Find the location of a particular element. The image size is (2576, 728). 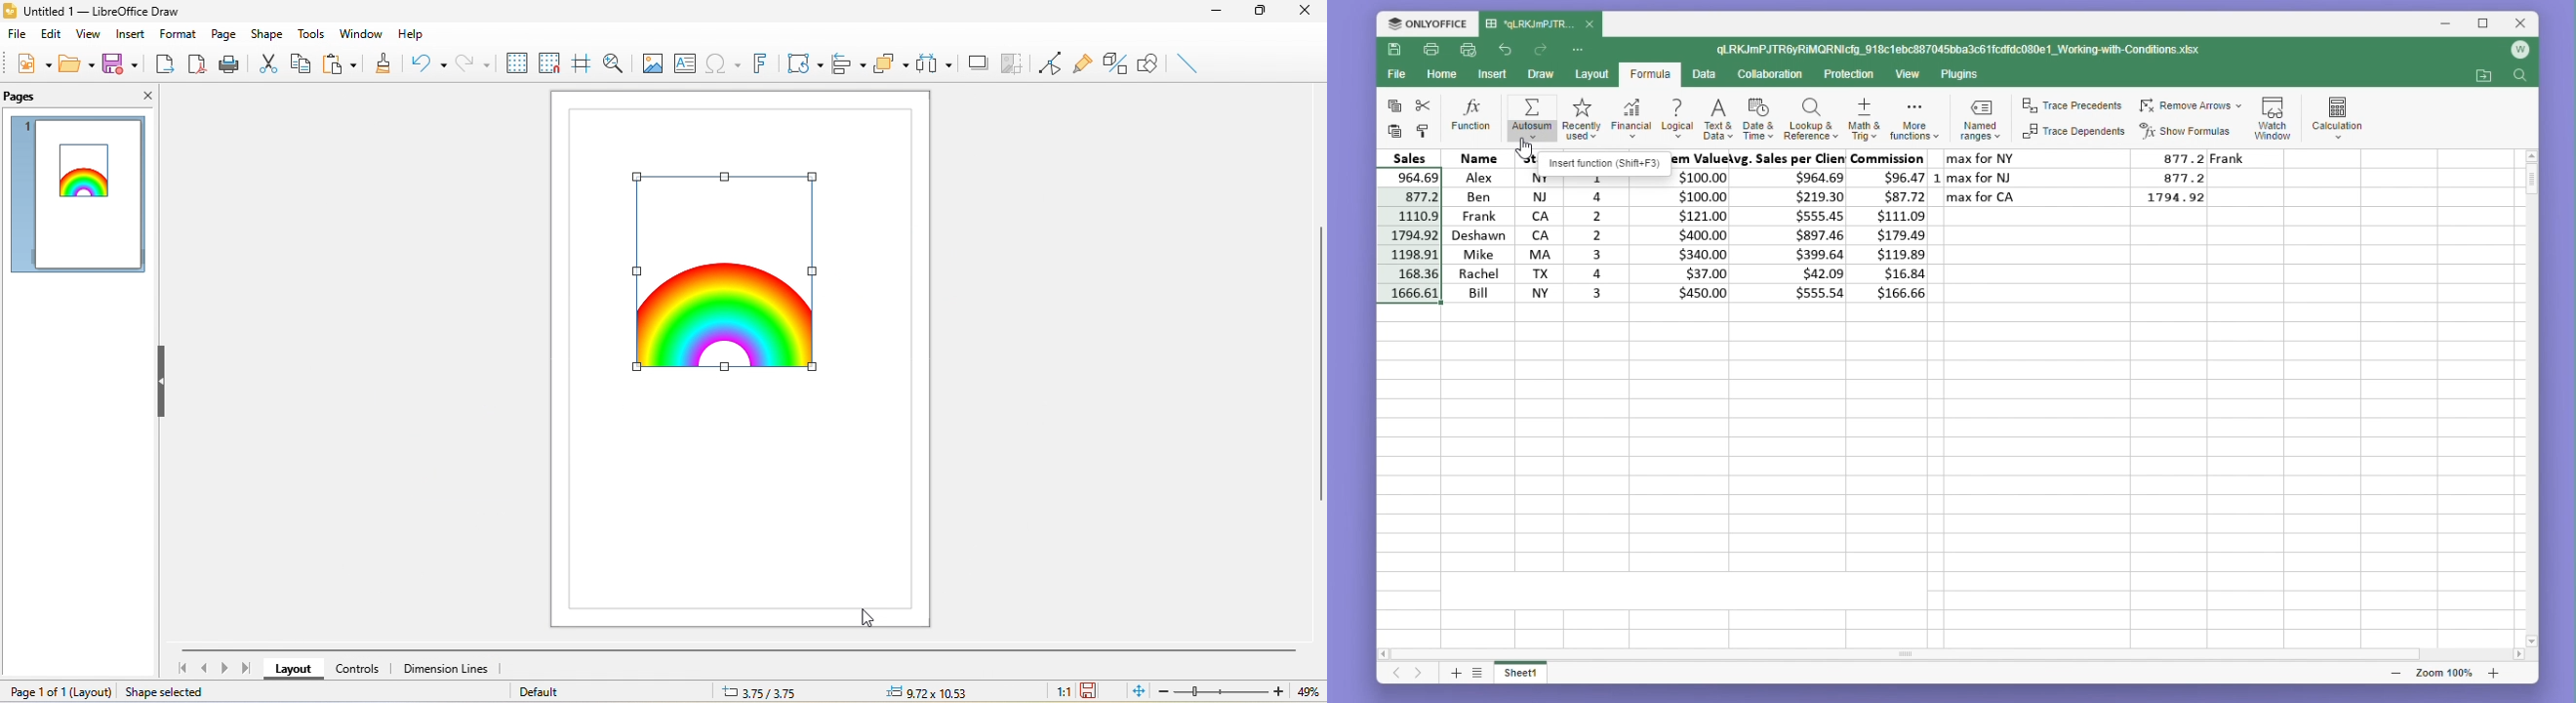

1:1 is located at coordinates (1062, 692).